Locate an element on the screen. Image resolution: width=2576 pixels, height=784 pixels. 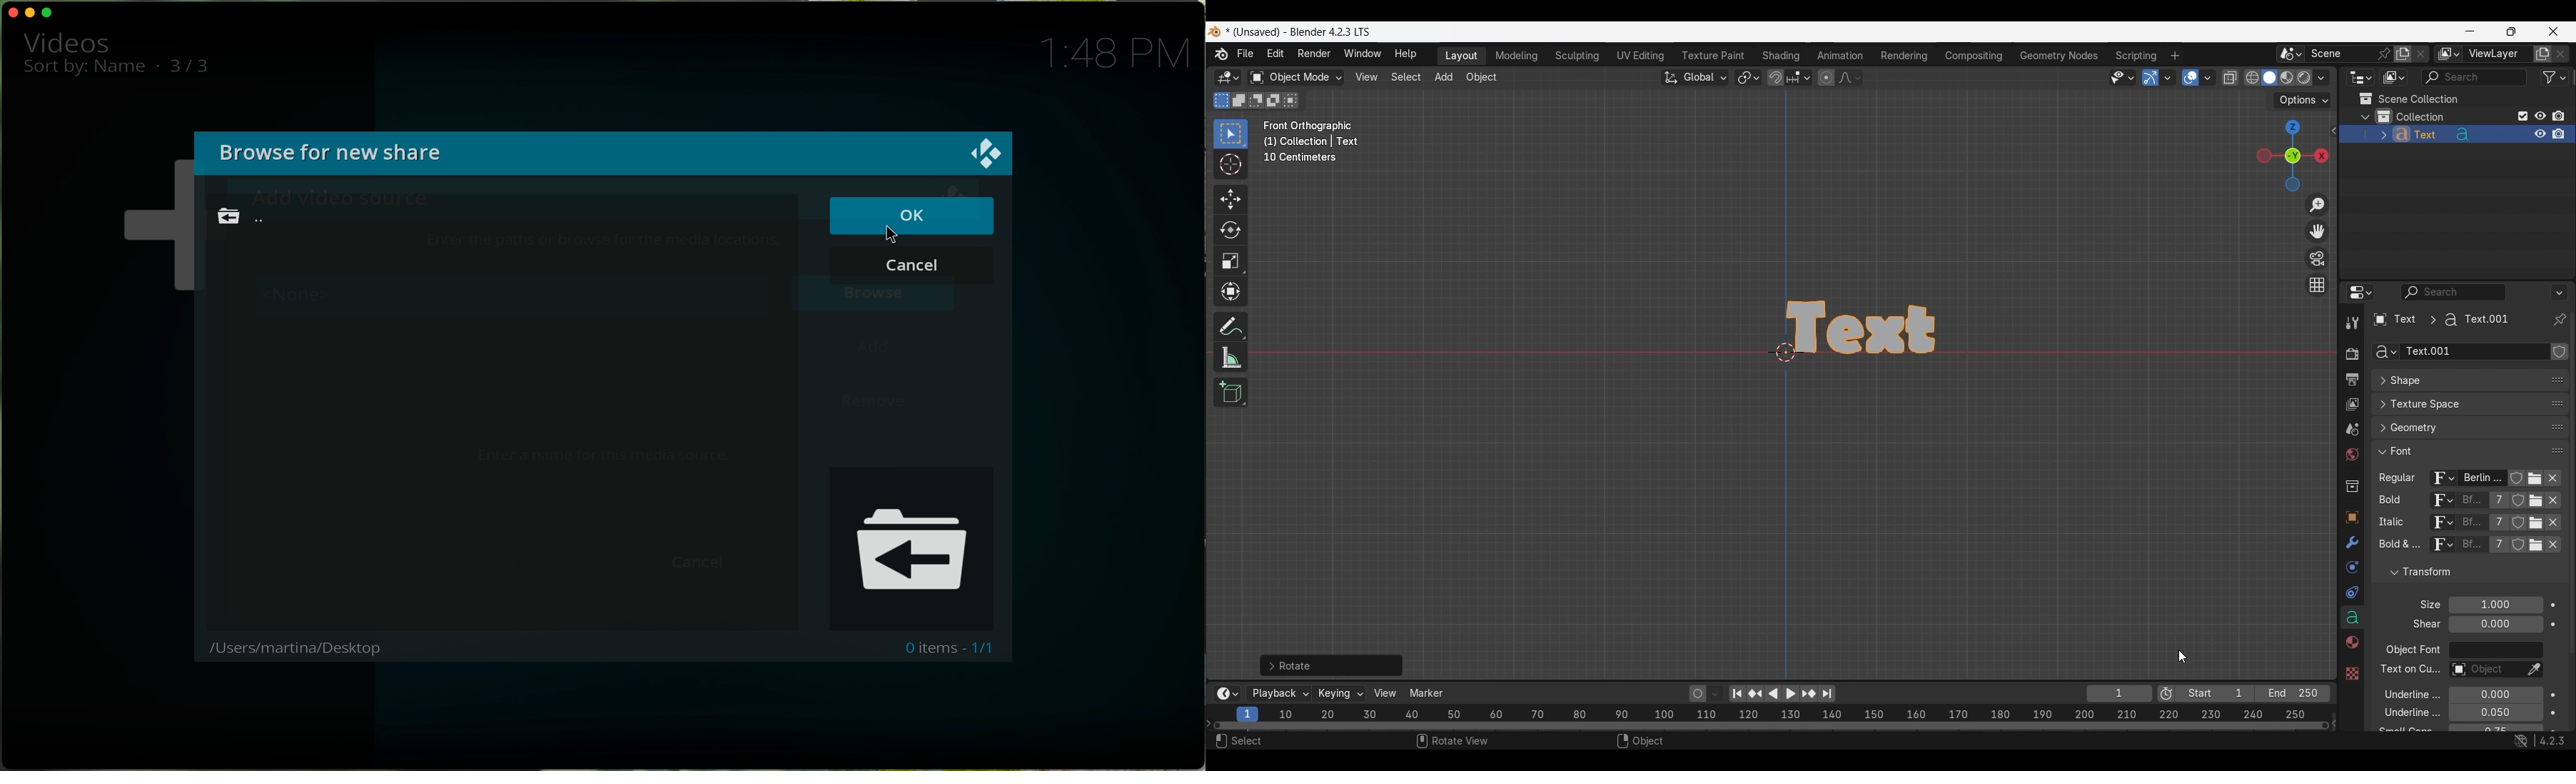
Disable in renders is located at coordinates (2558, 116).